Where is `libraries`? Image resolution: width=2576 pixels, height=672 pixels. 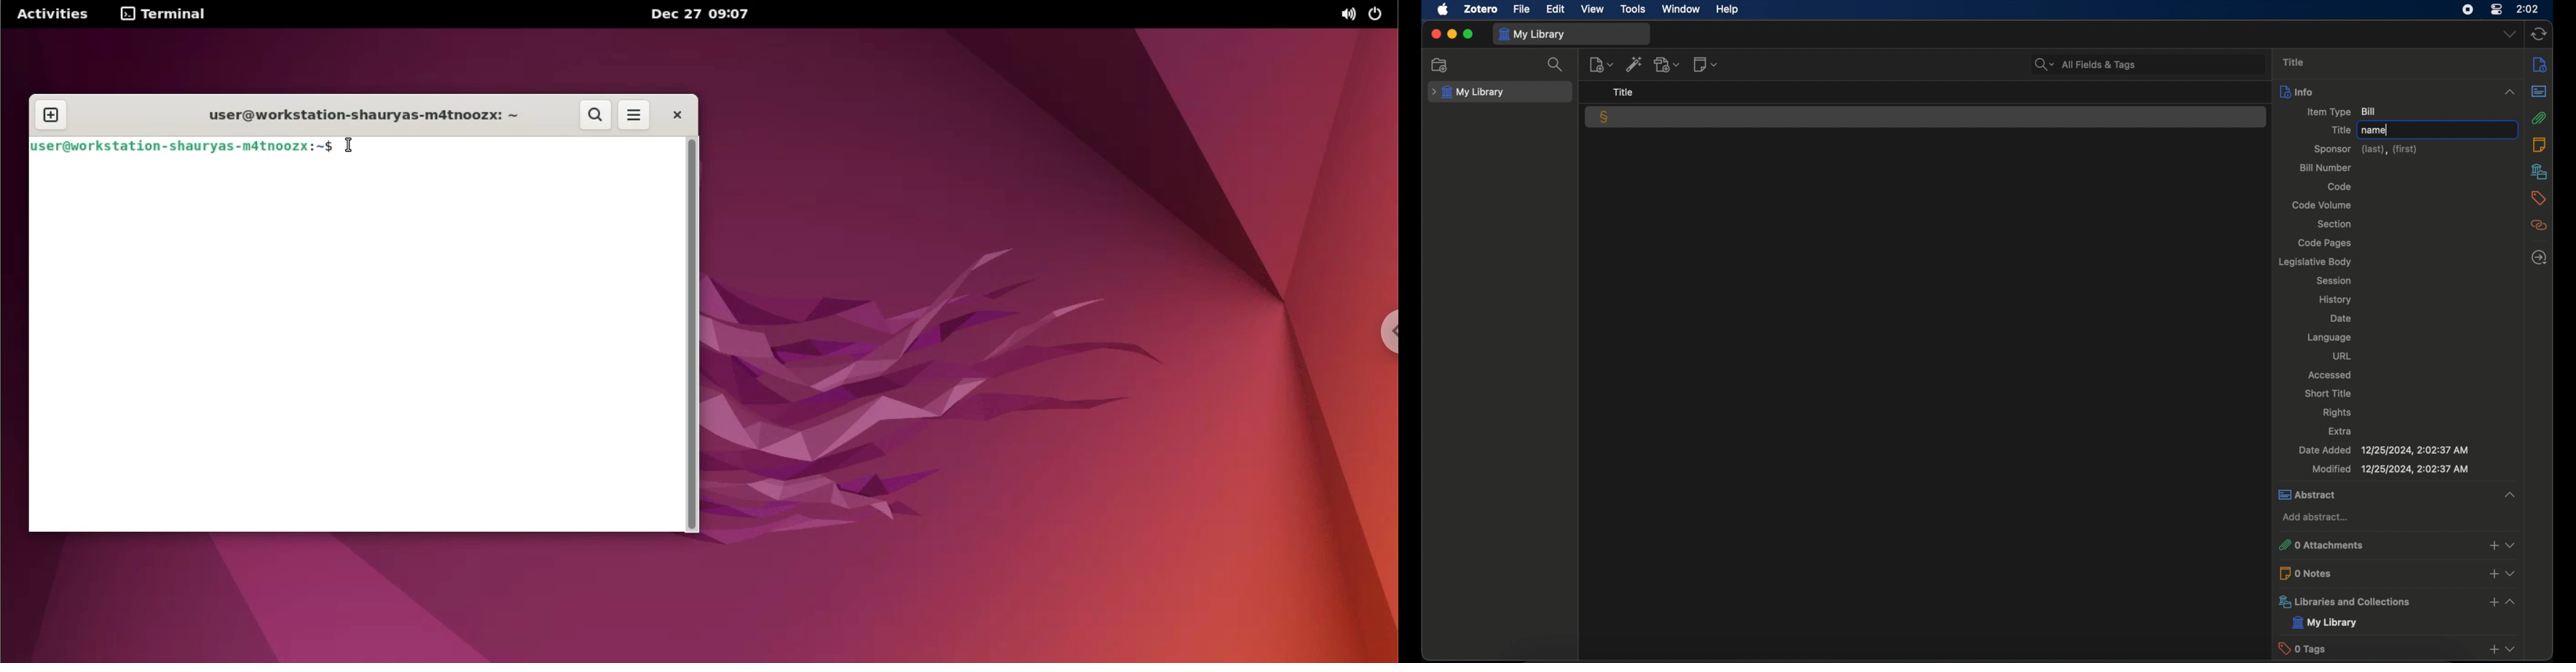
libraries is located at coordinates (2397, 602).